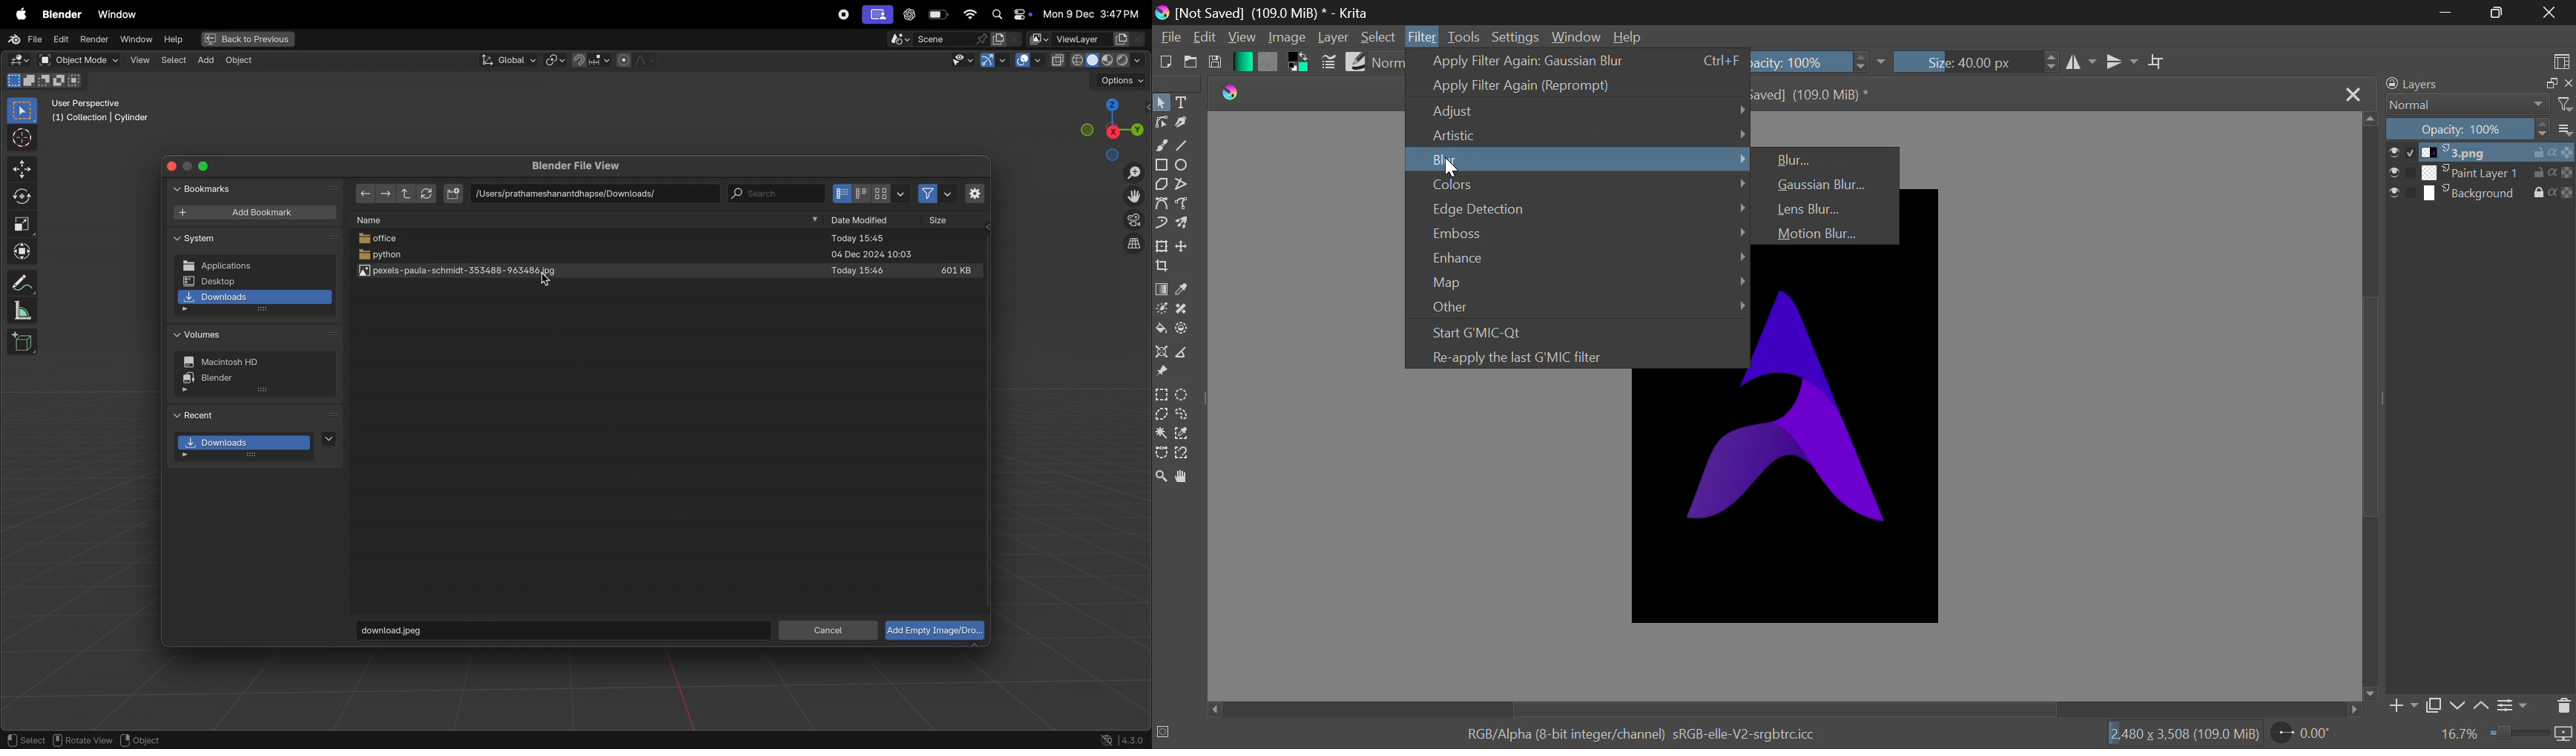 Image resolution: width=2576 pixels, height=756 pixels. What do you see at coordinates (1579, 133) in the screenshot?
I see `Artistic` at bounding box center [1579, 133].